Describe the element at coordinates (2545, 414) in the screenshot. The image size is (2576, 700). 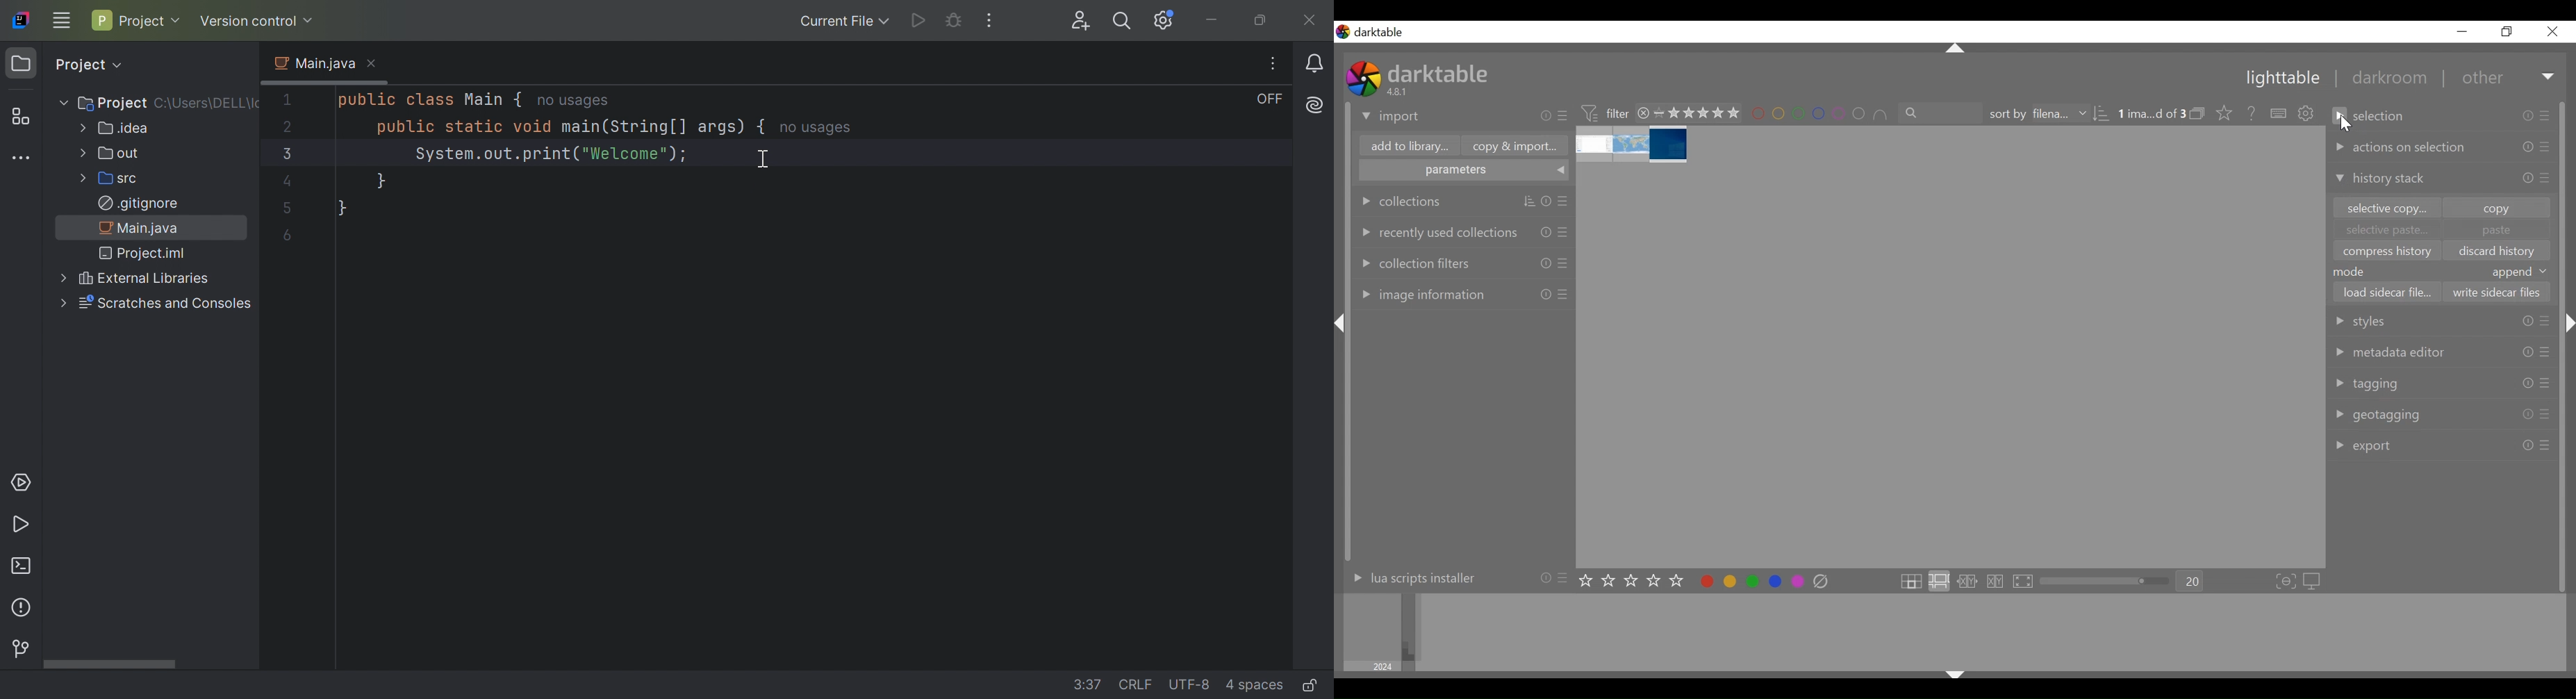
I see `presets` at that location.